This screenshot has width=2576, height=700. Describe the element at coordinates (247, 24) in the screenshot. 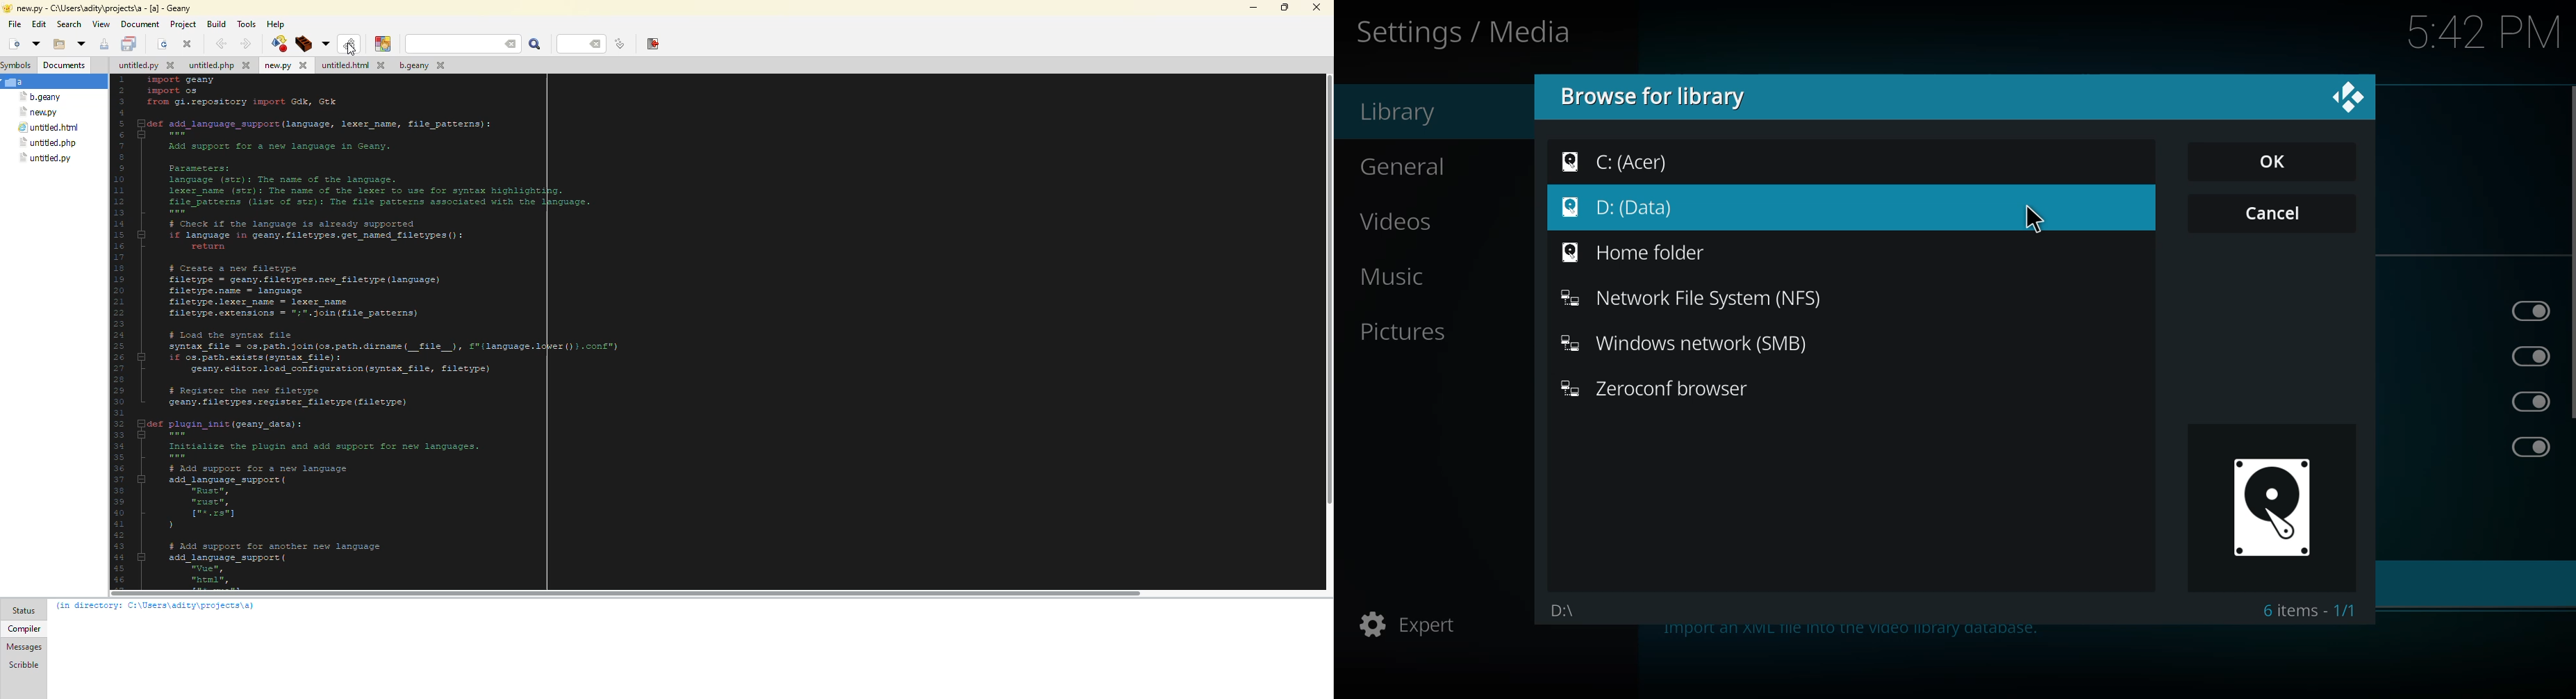

I see `tools` at that location.